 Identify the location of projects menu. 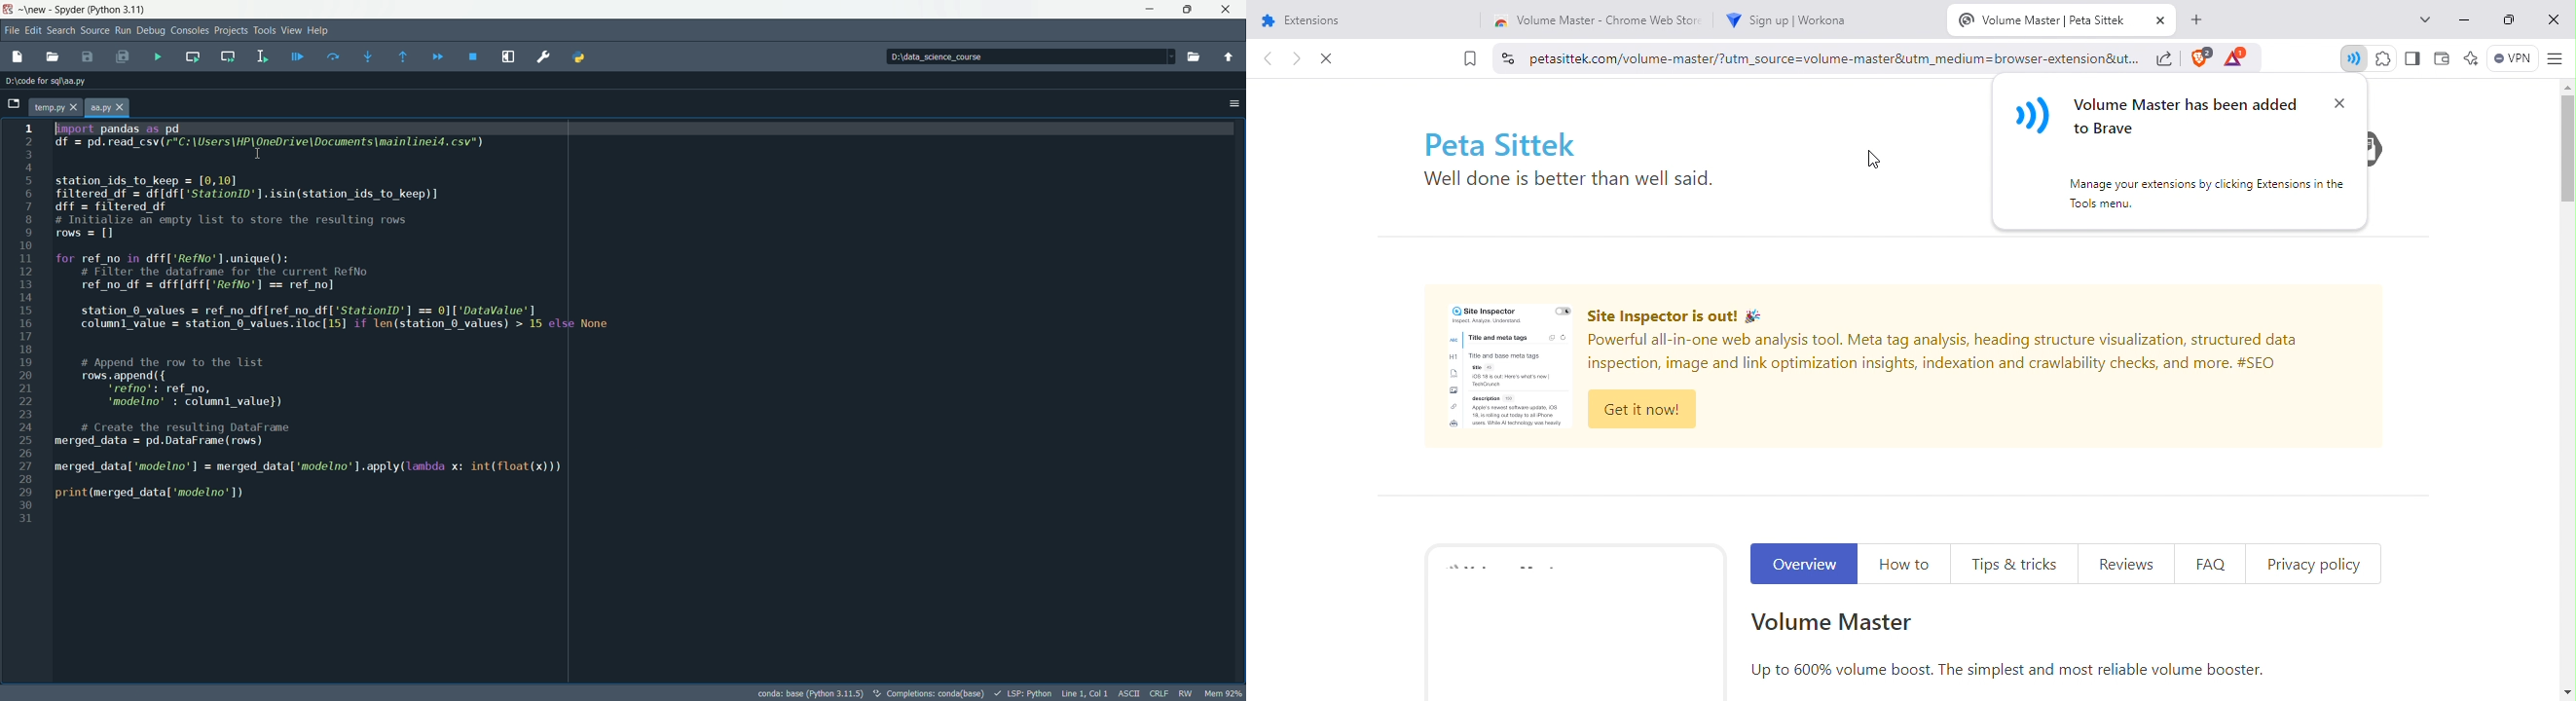
(232, 31).